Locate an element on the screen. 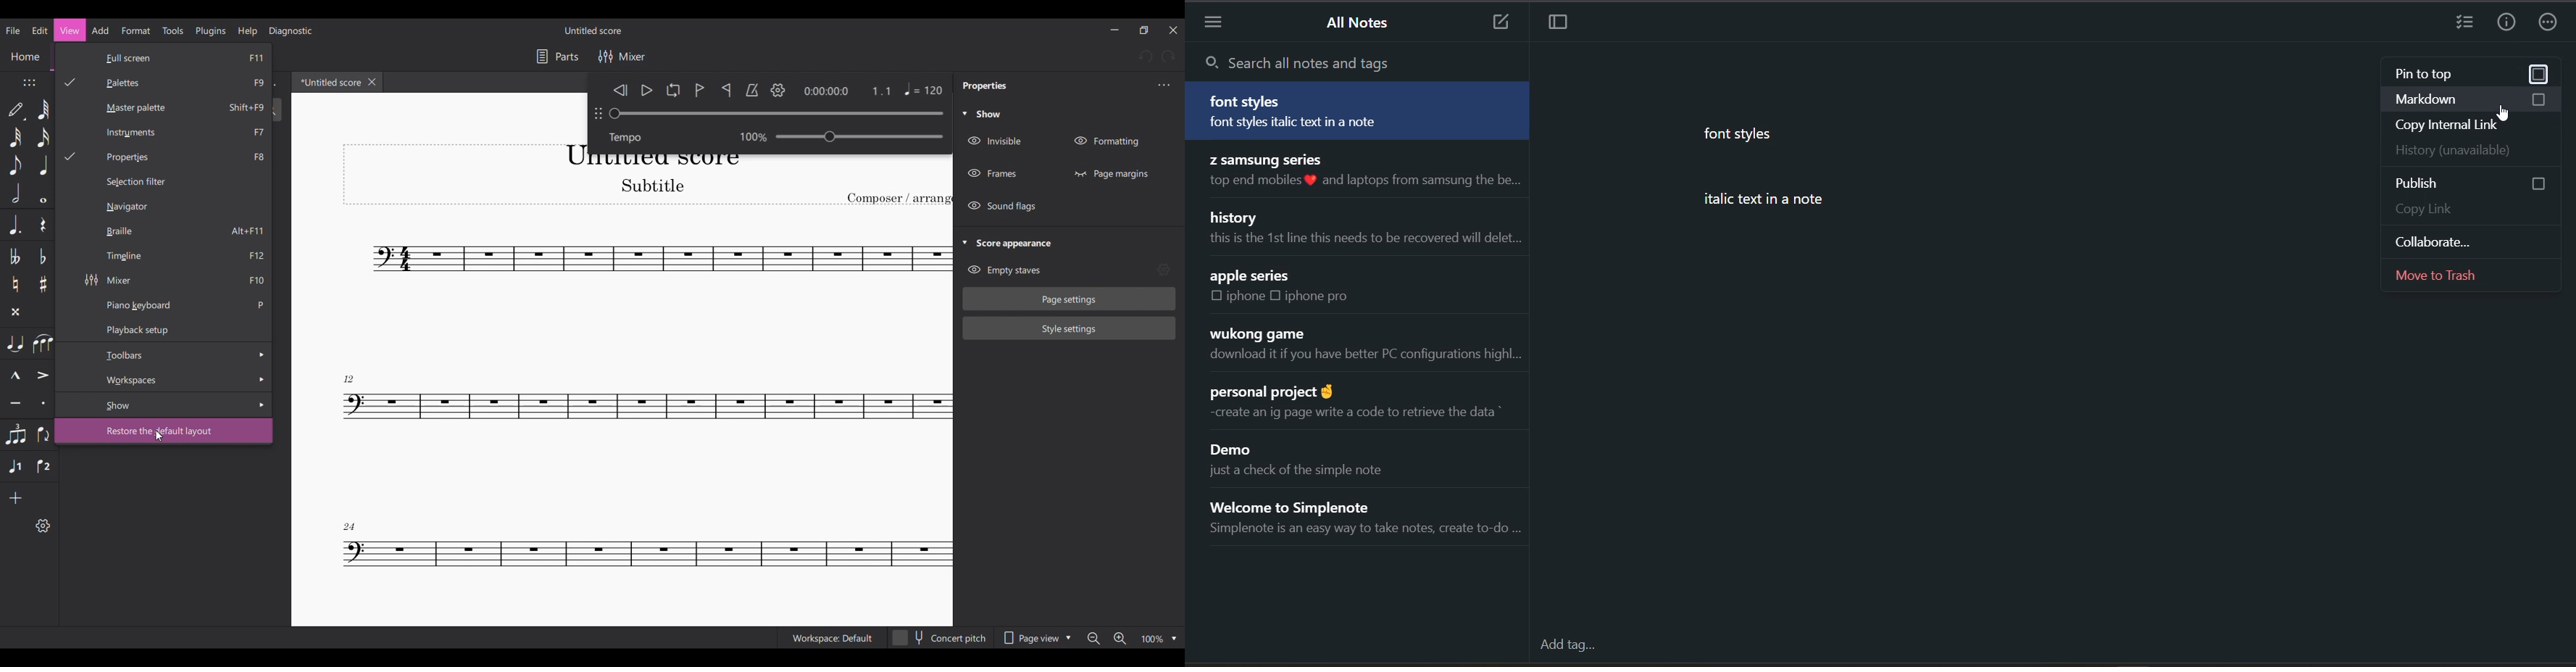 This screenshot has height=672, width=2576. insert checklist is located at coordinates (2465, 23).